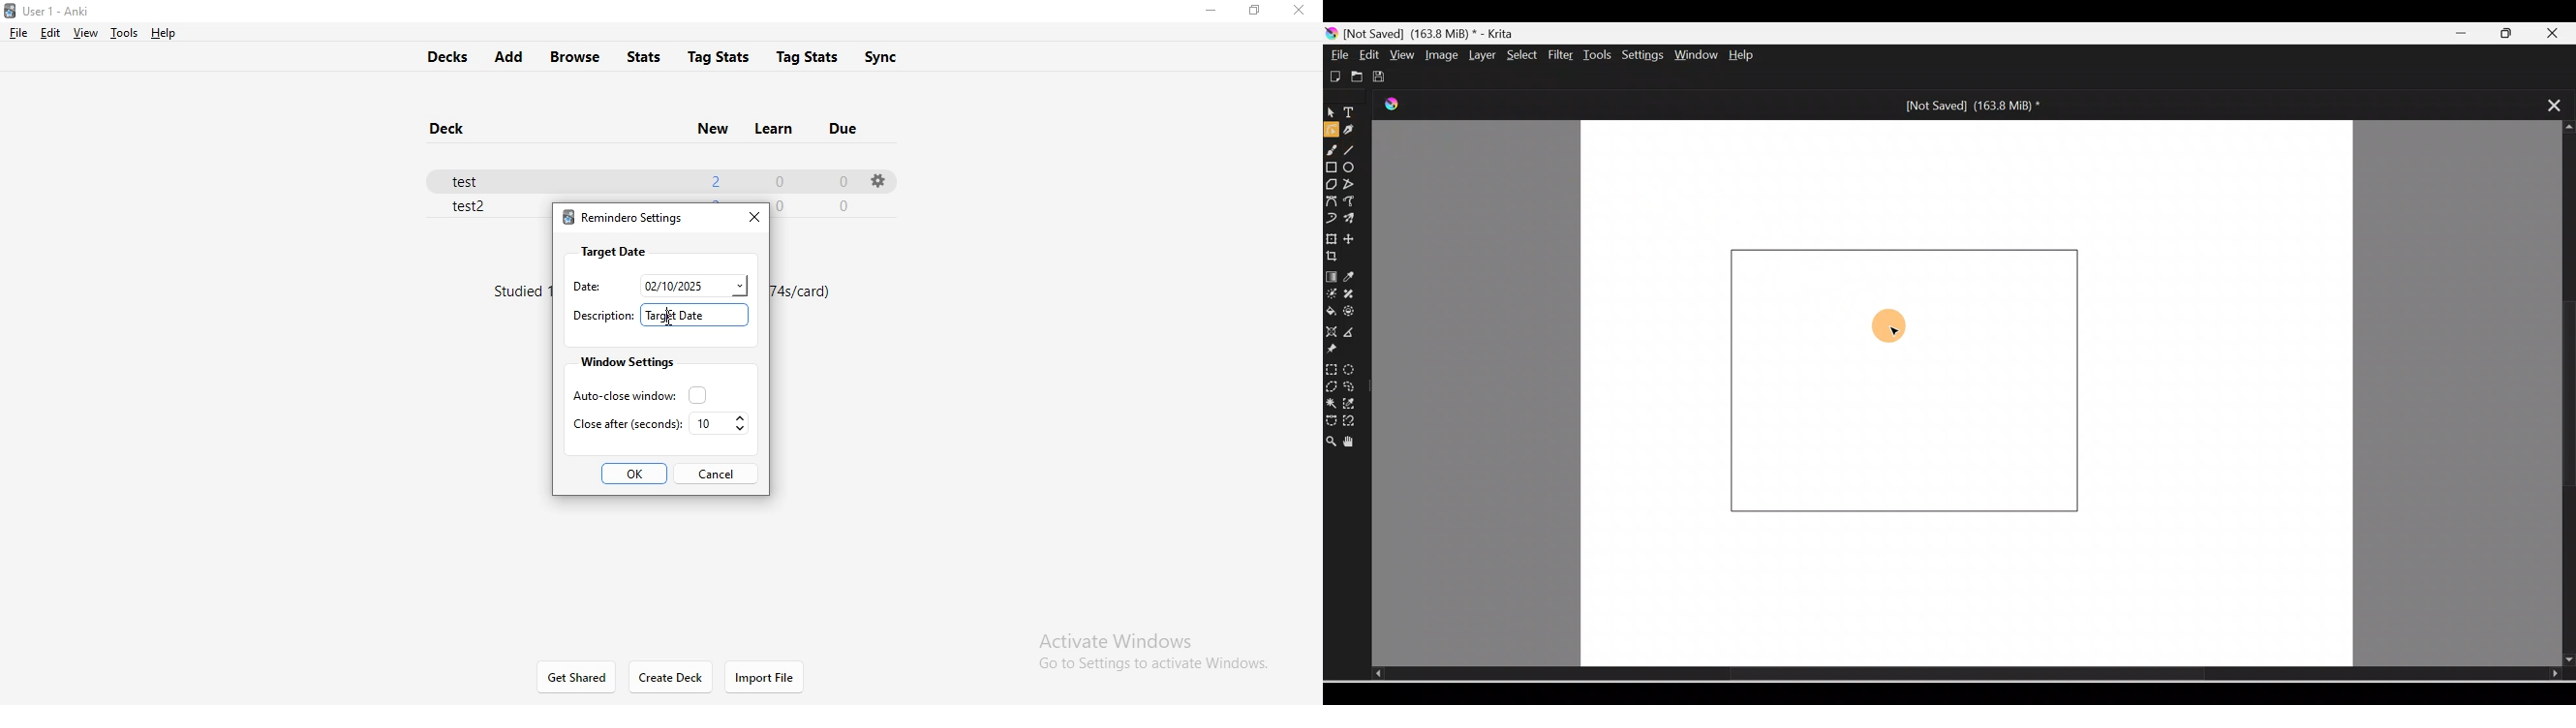 The width and height of the screenshot is (2576, 728). Describe the element at coordinates (613, 251) in the screenshot. I see `target date` at that location.